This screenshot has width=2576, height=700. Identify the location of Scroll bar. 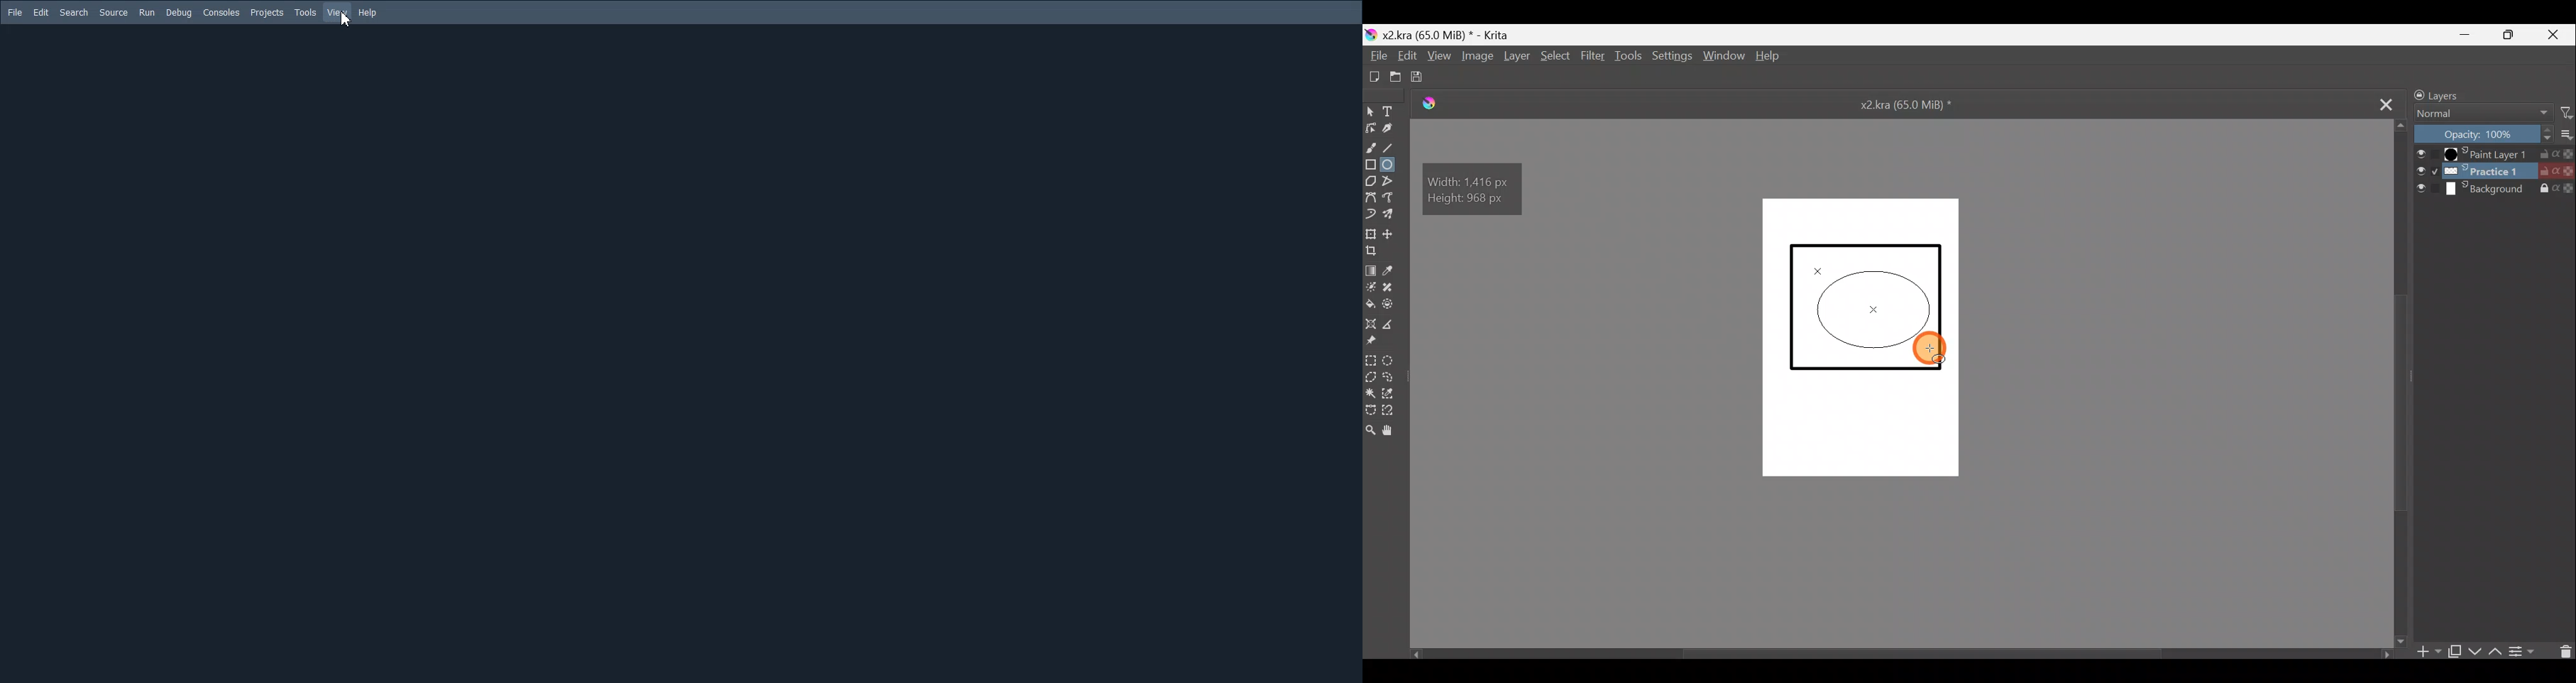
(2402, 383).